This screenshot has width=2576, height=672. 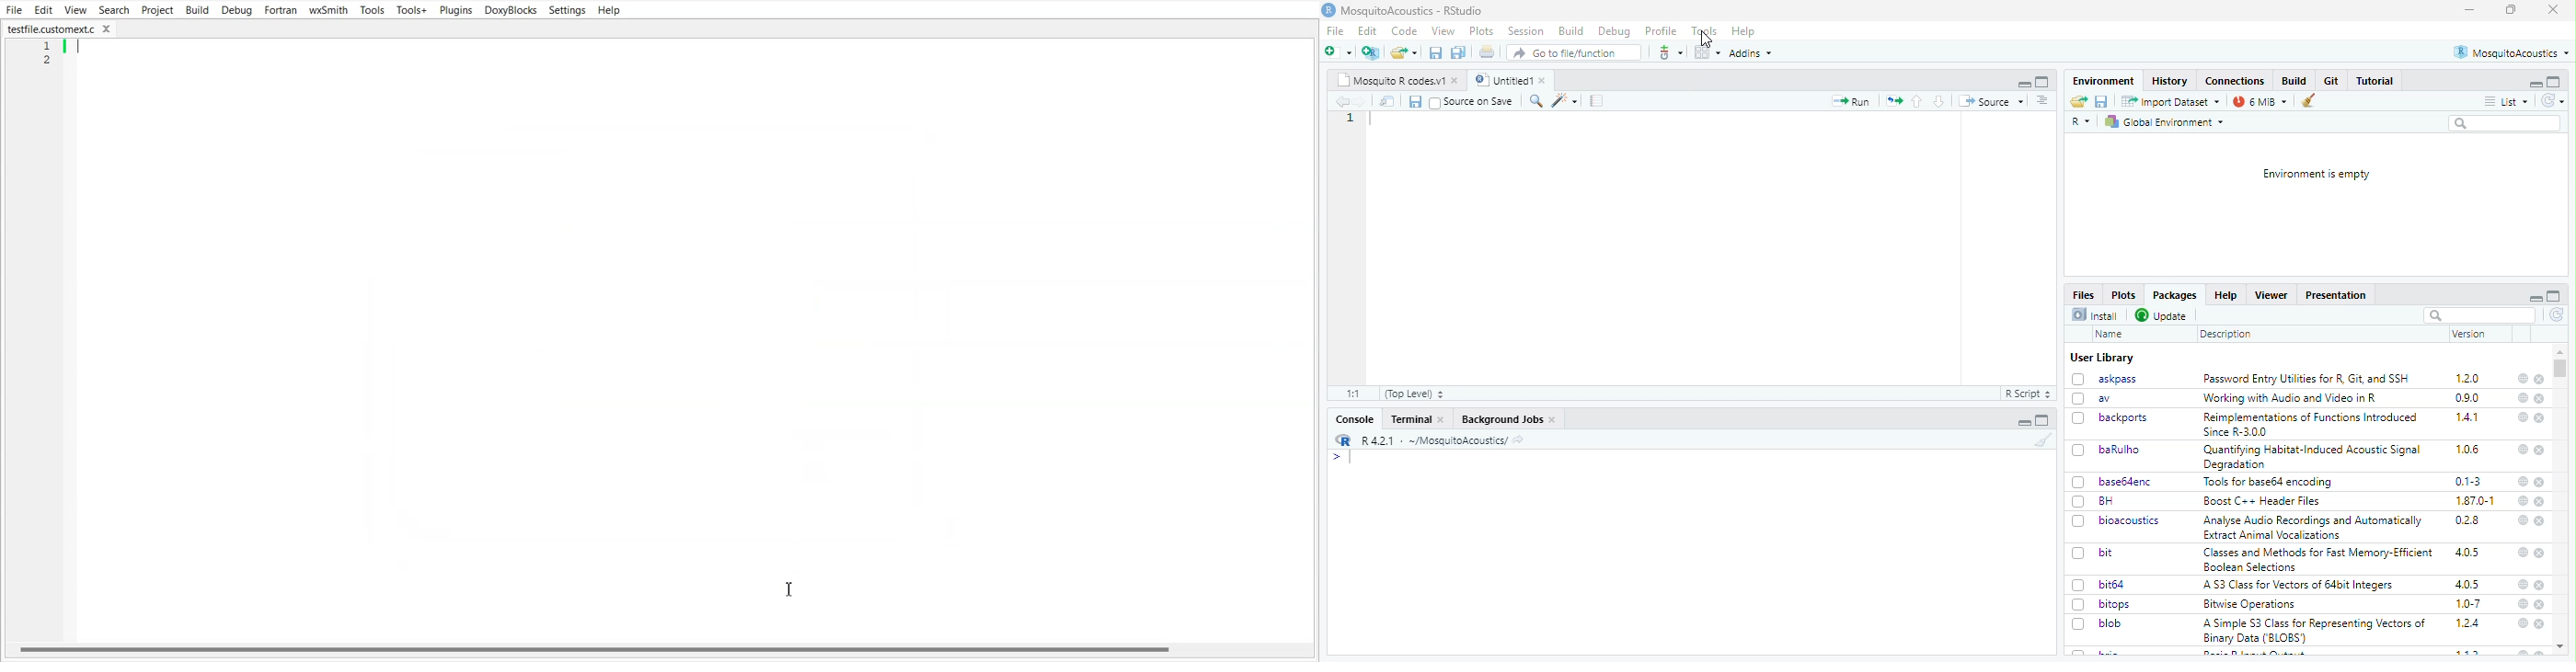 I want to click on share, so click(x=2079, y=101).